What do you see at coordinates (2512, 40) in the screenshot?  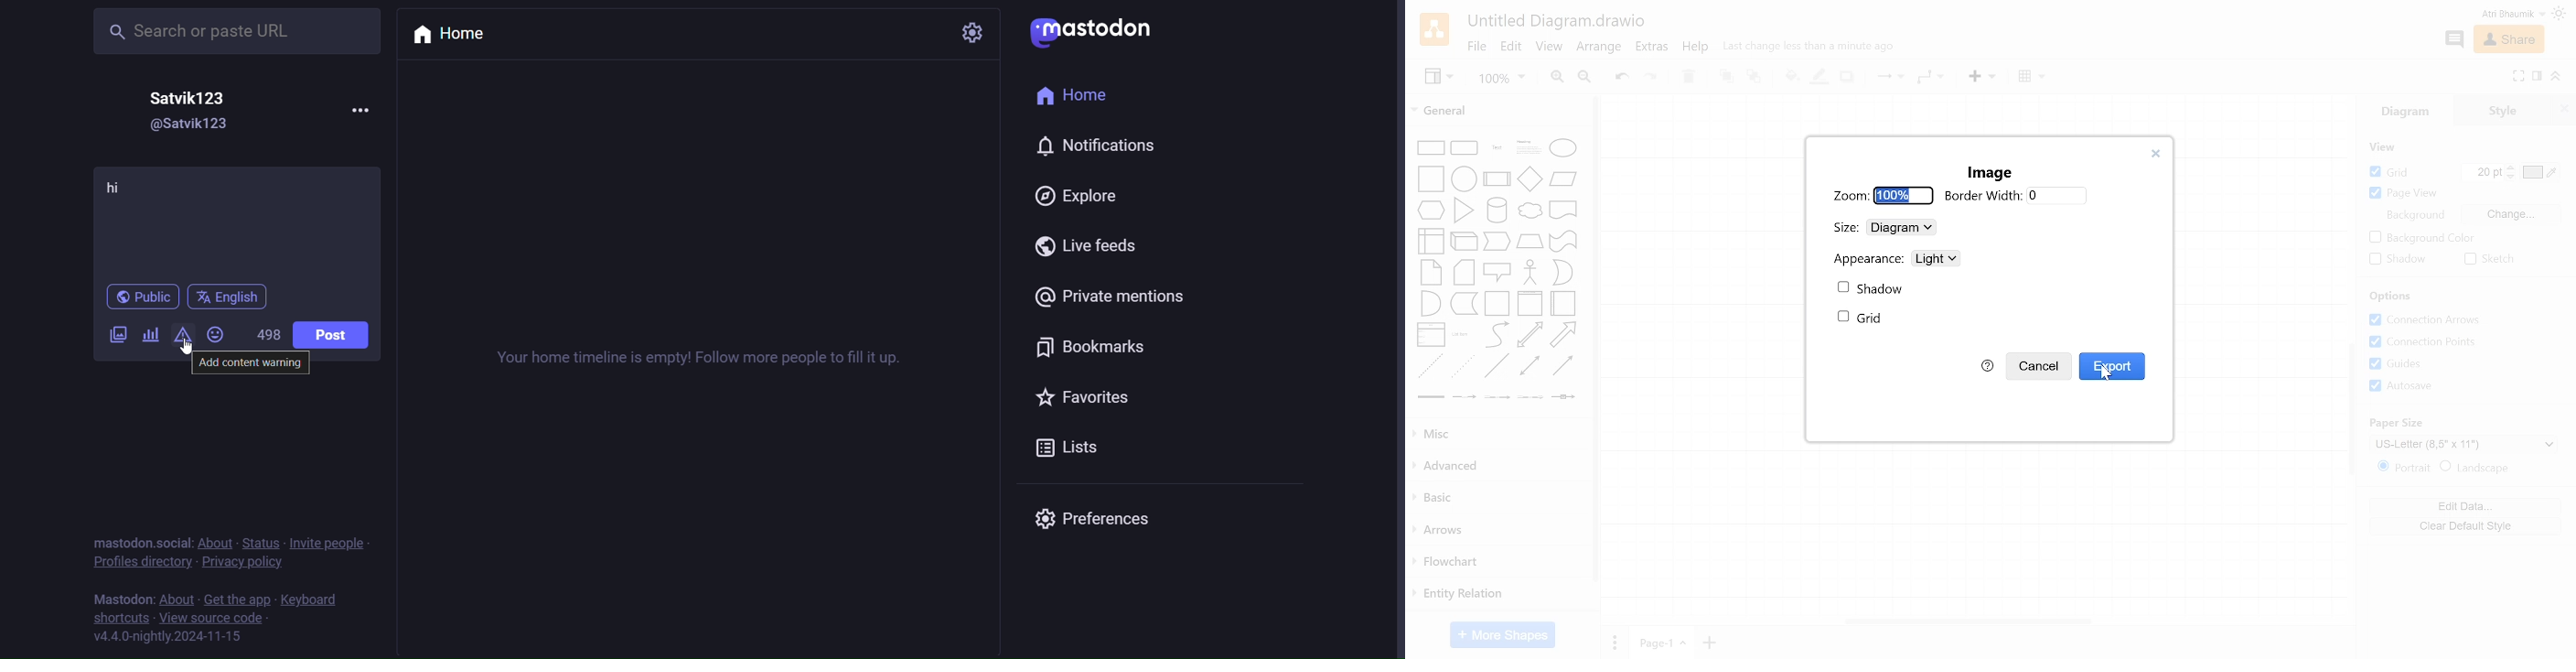 I see `Share` at bounding box center [2512, 40].